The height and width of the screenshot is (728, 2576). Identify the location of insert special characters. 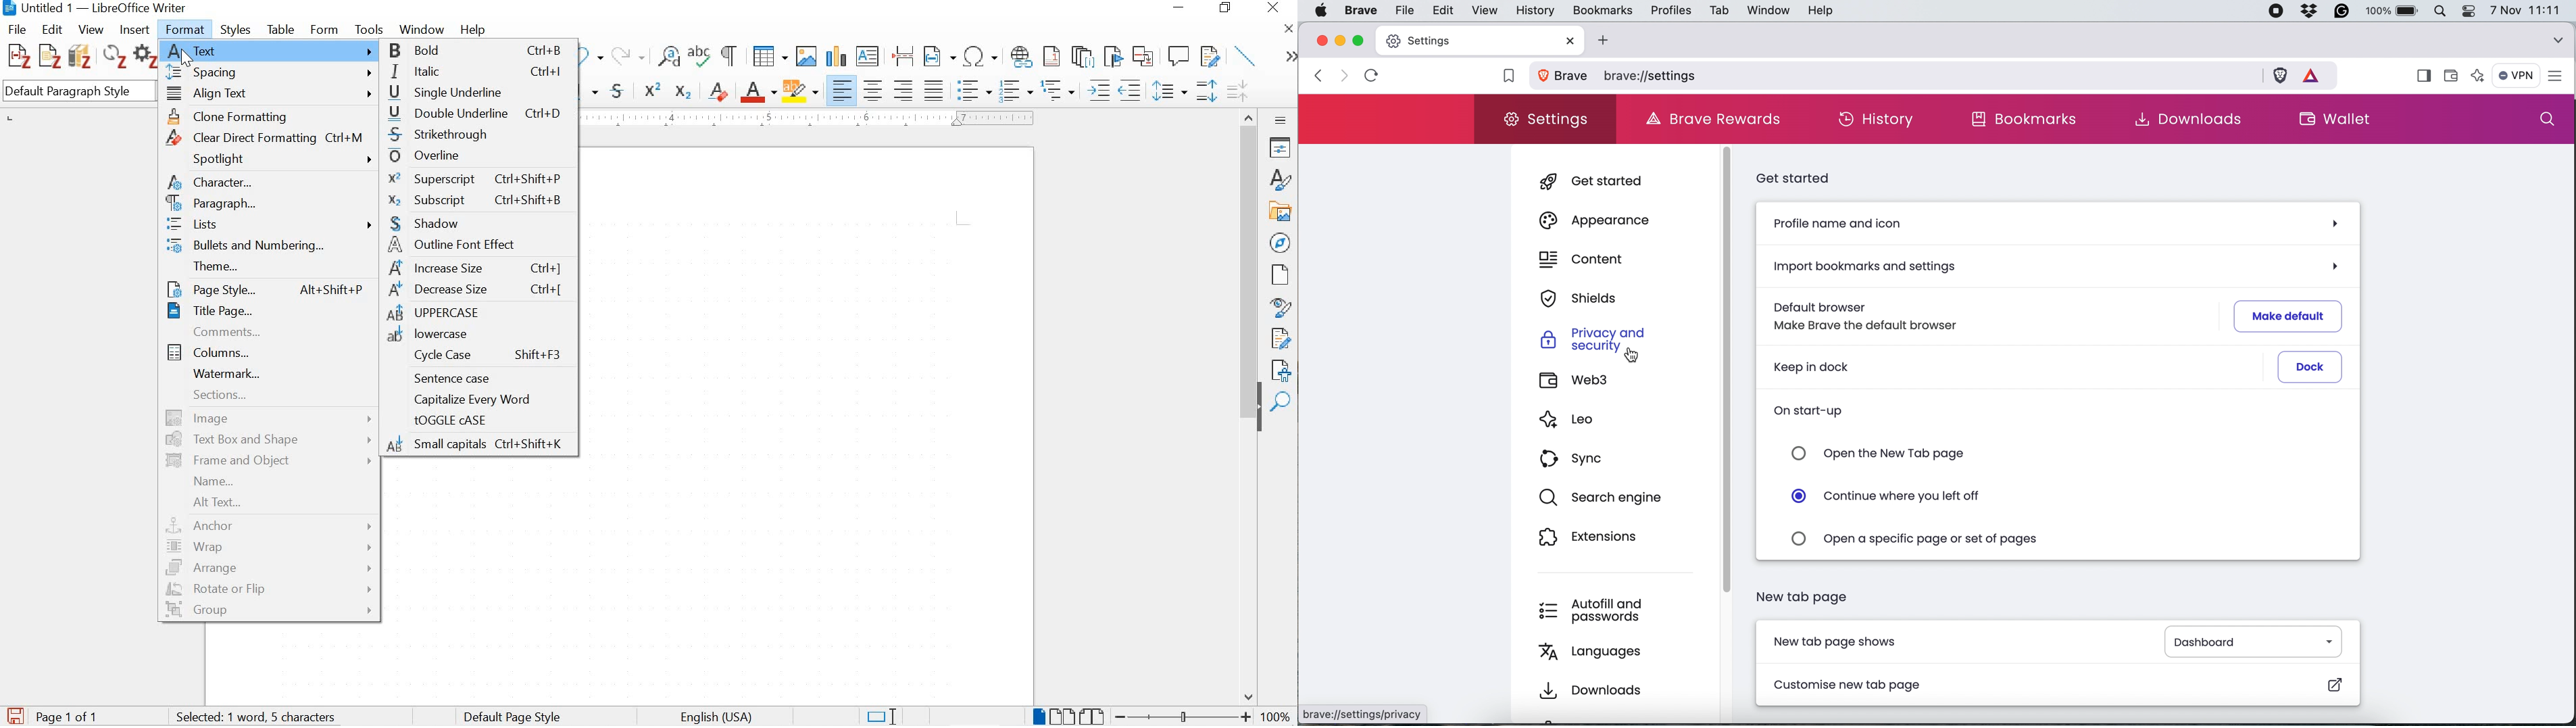
(981, 57).